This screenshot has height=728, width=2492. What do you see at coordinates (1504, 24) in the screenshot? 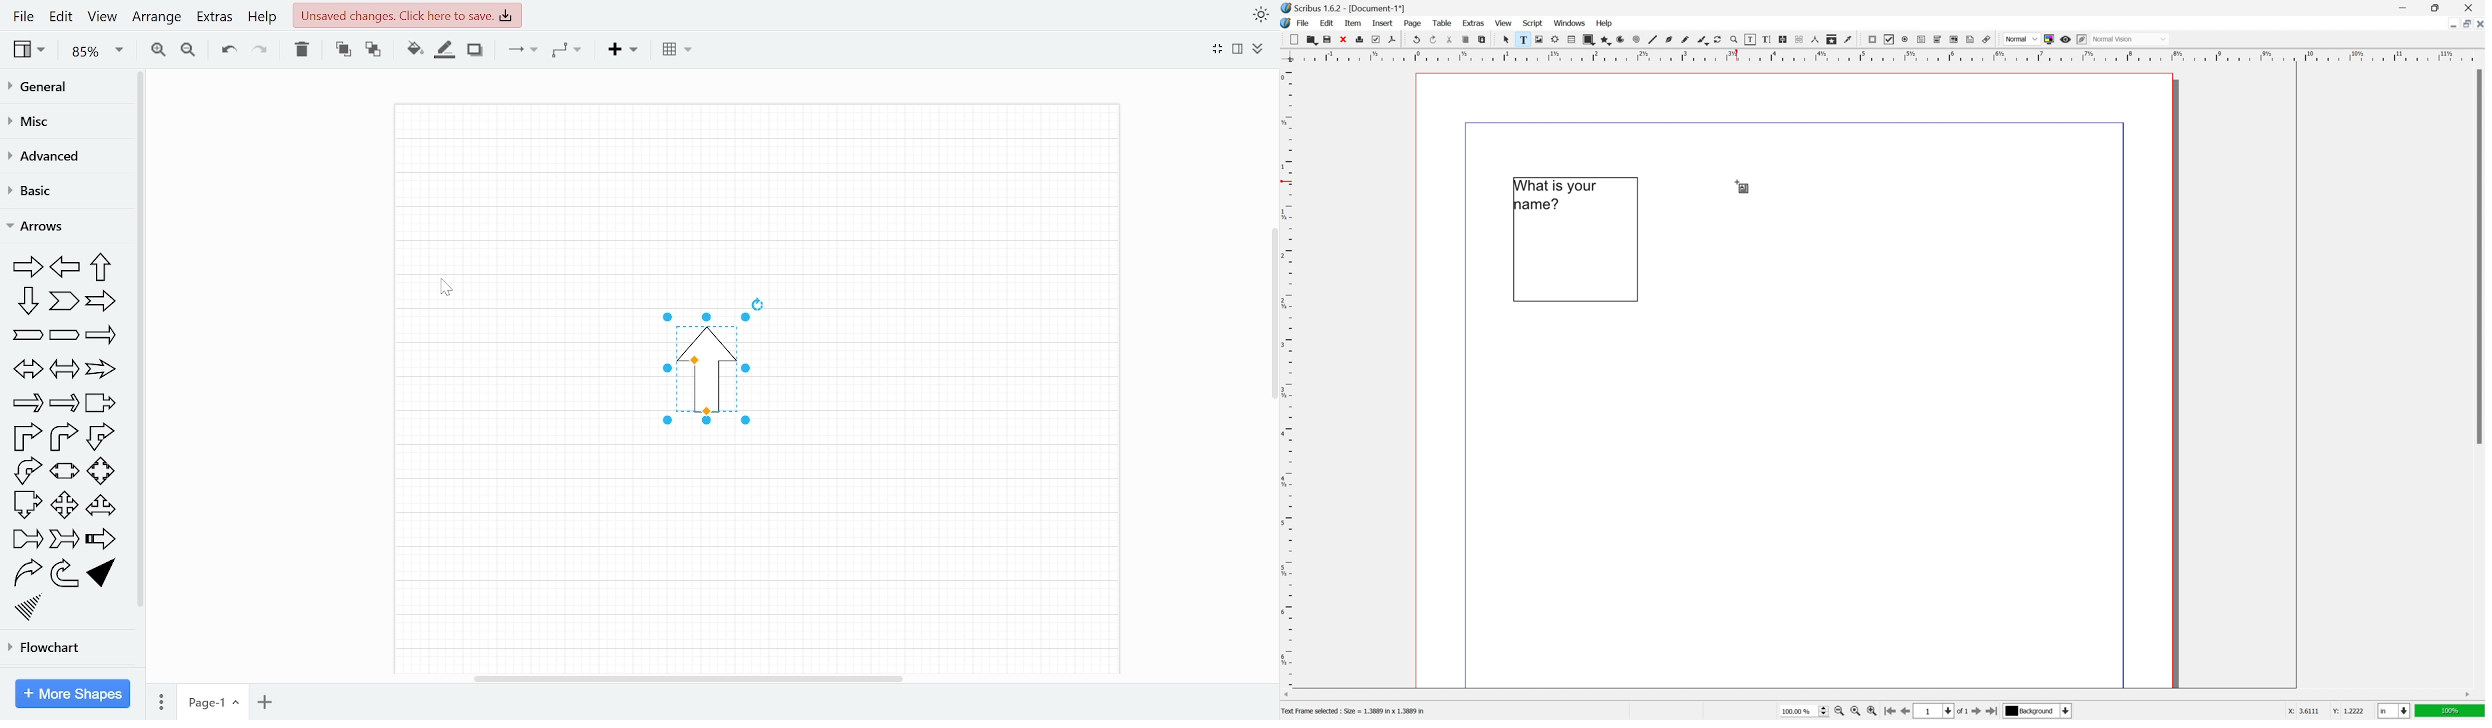
I see `view` at bounding box center [1504, 24].